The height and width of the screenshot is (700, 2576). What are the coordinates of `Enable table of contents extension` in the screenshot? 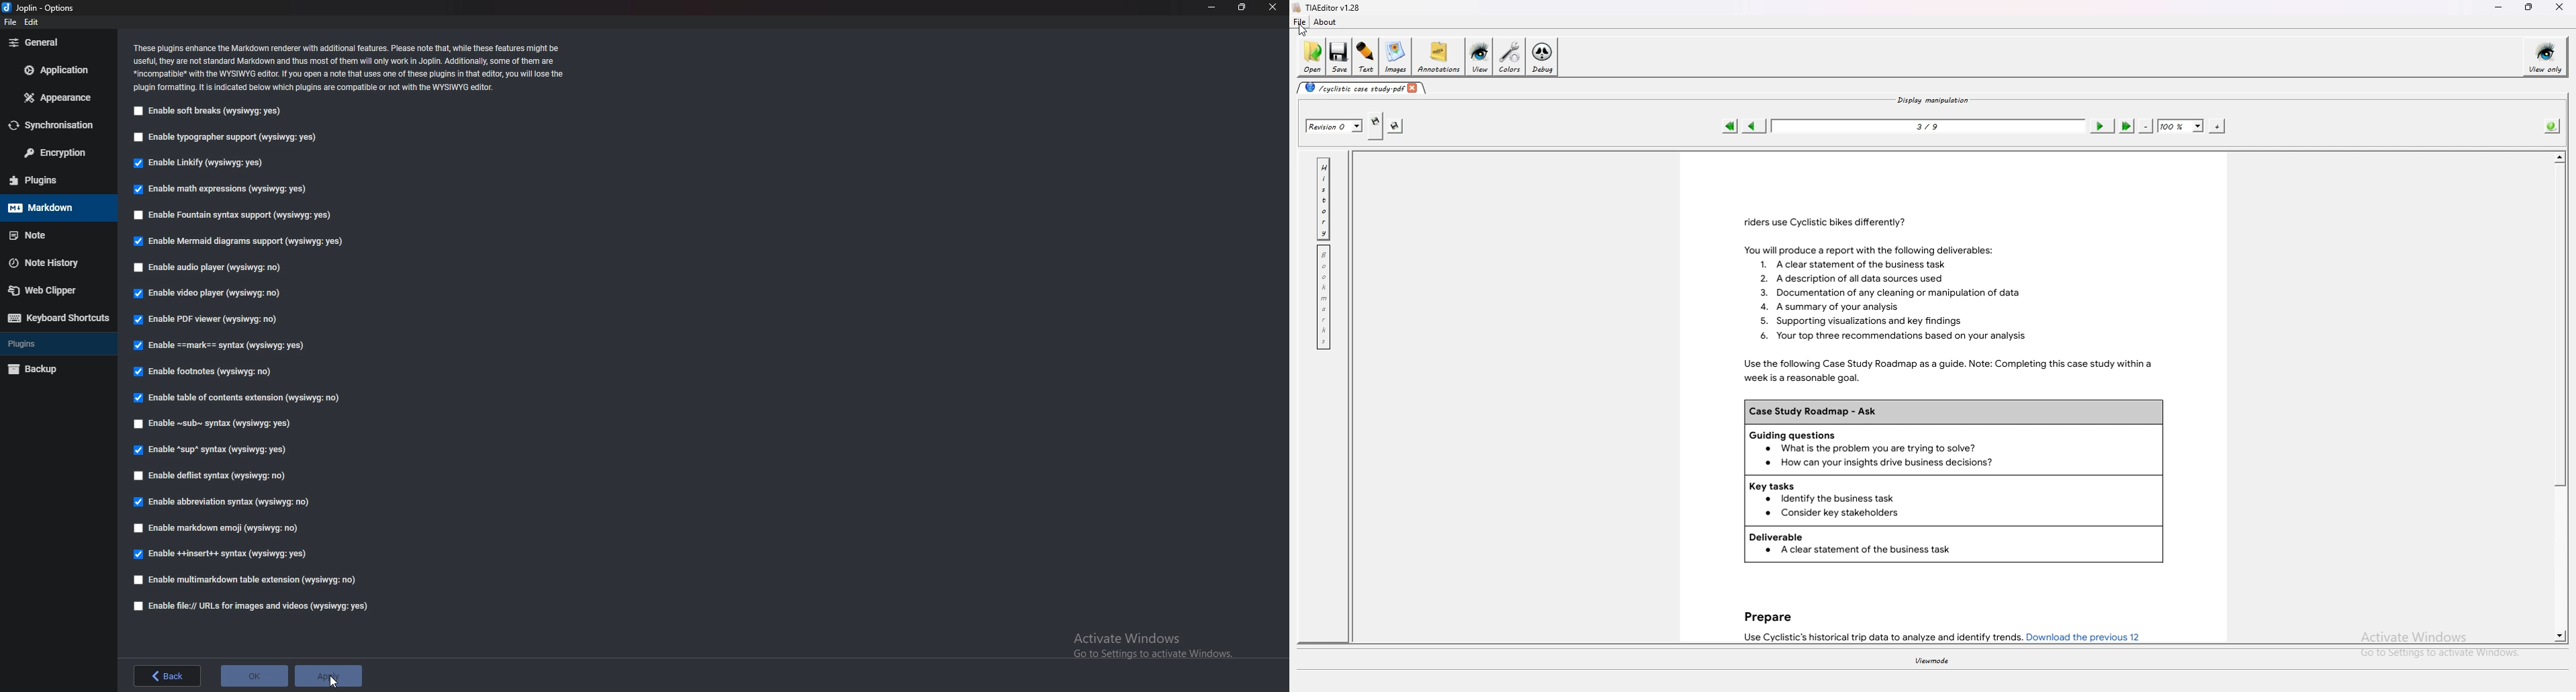 It's located at (238, 398).